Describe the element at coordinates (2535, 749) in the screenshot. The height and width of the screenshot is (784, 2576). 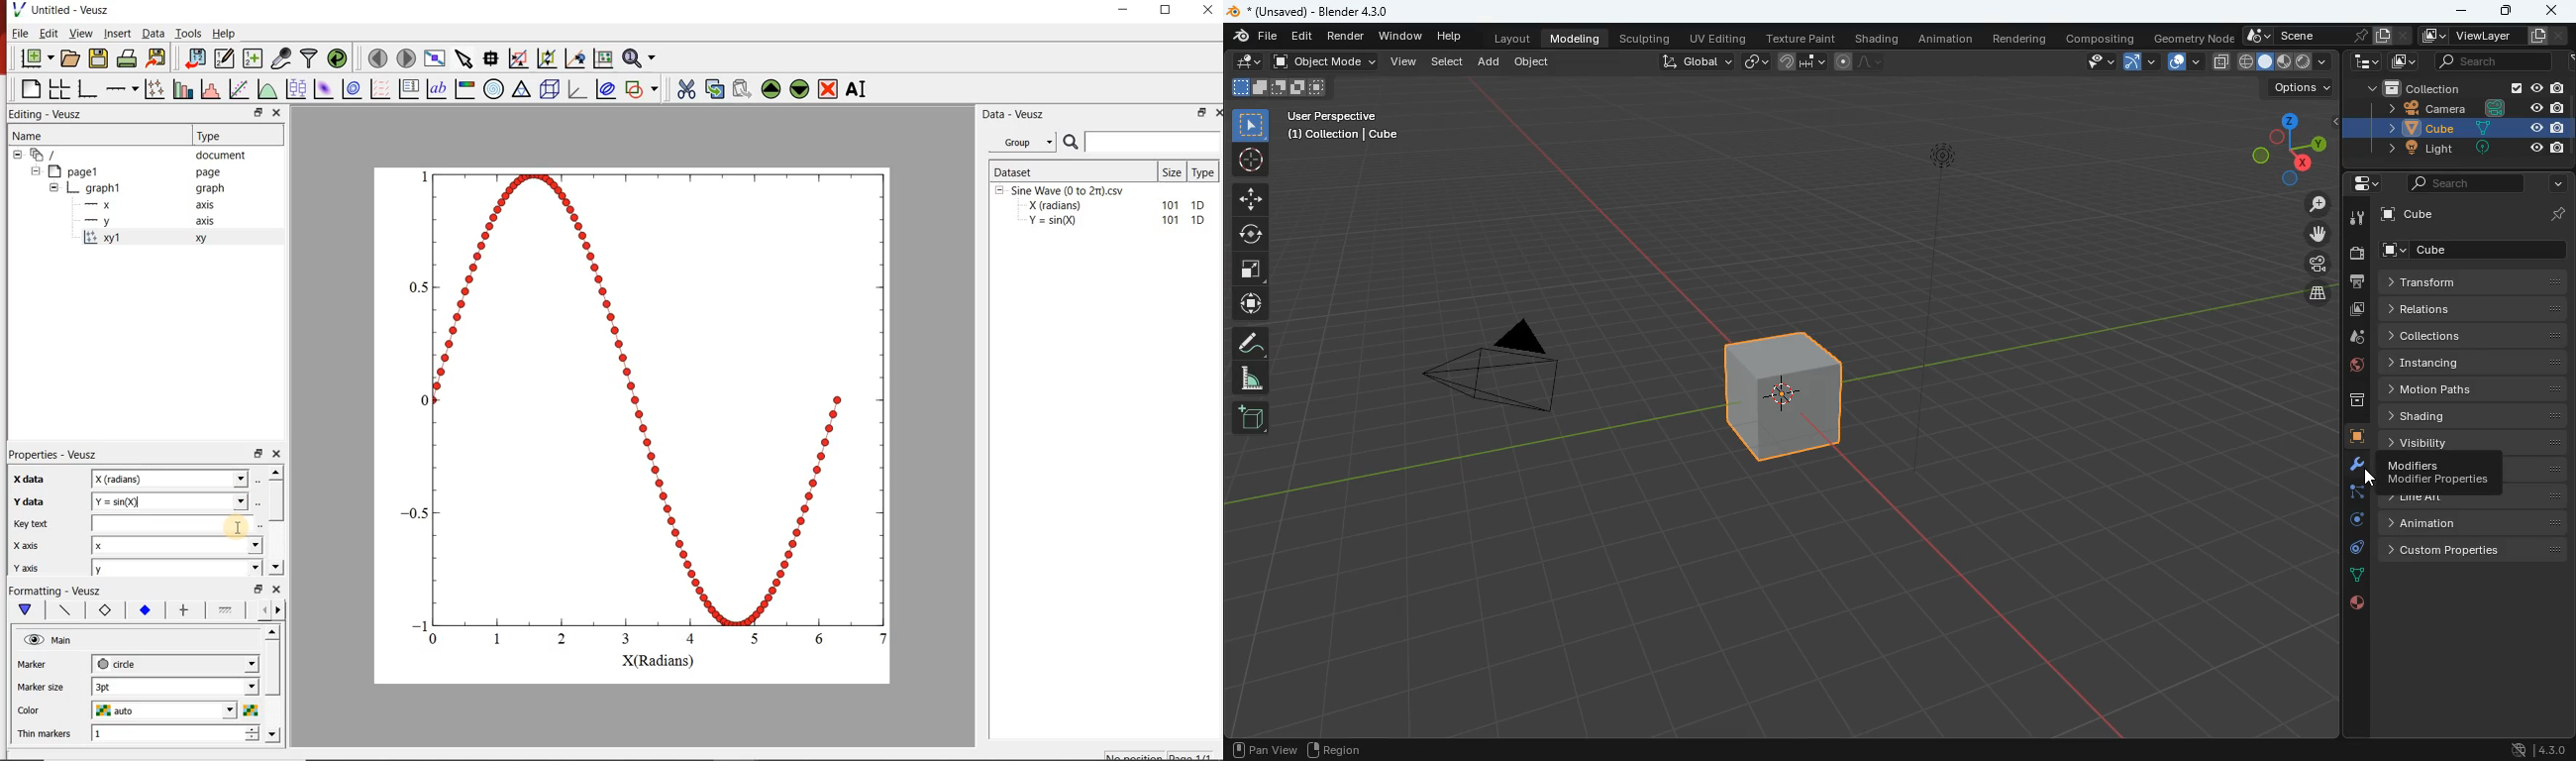
I see `version` at that location.